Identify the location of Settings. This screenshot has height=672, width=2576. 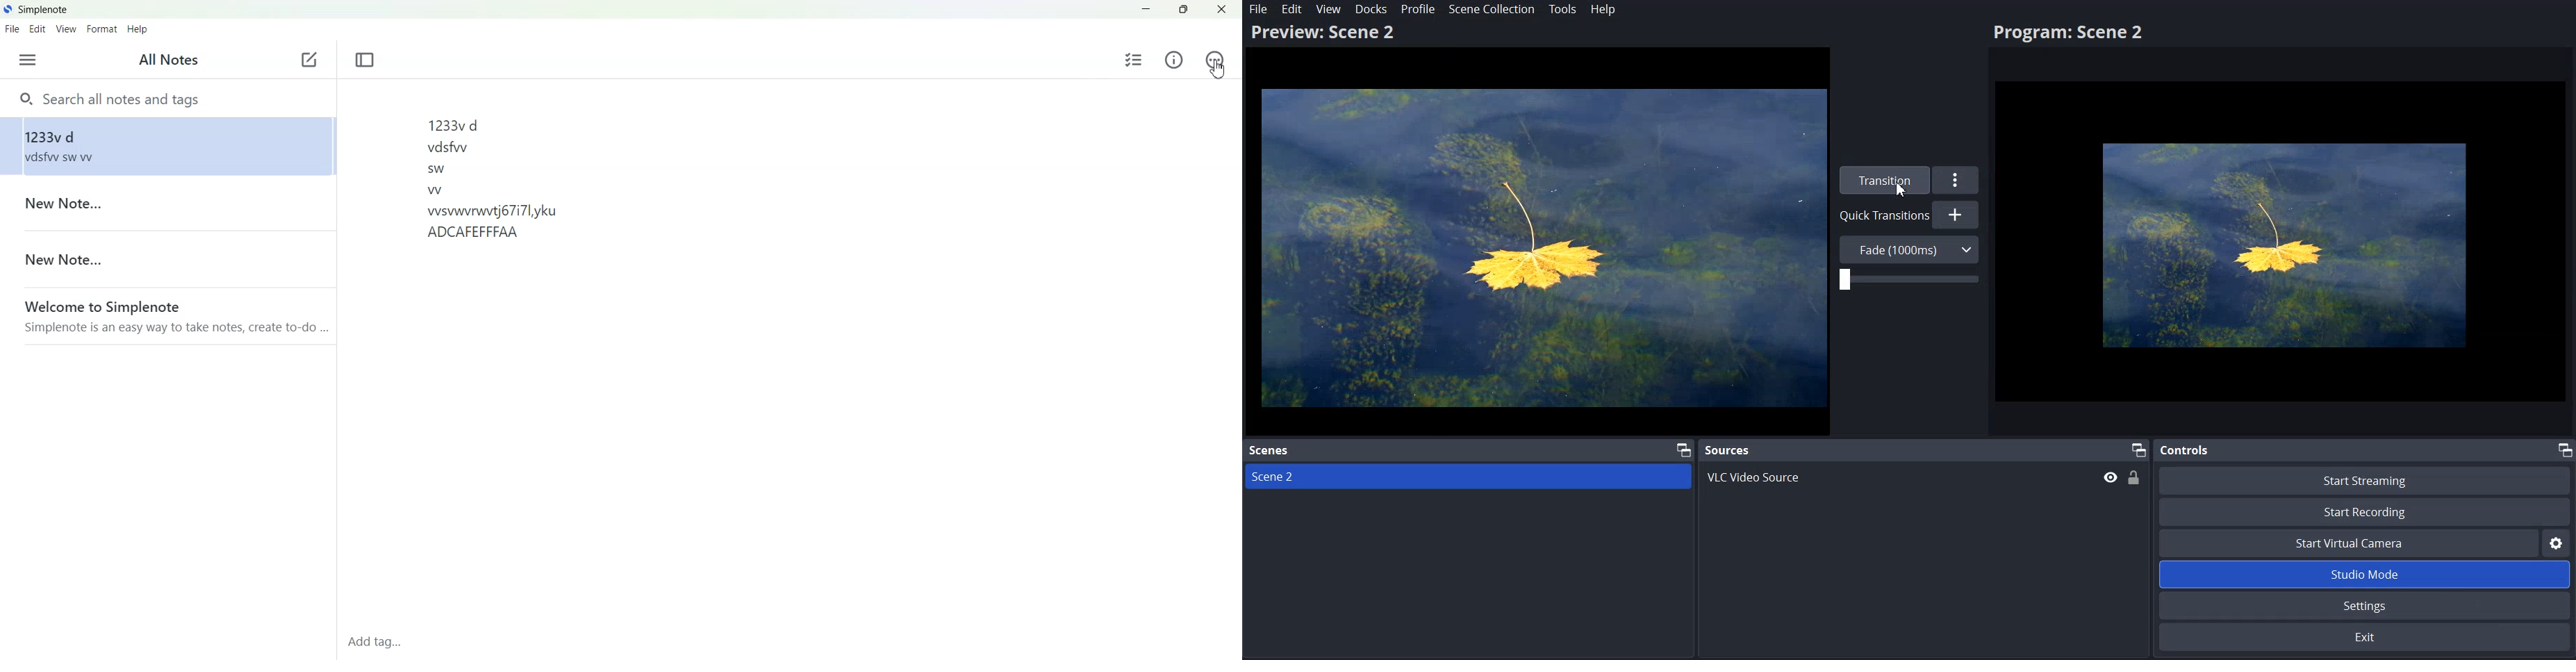
(2367, 605).